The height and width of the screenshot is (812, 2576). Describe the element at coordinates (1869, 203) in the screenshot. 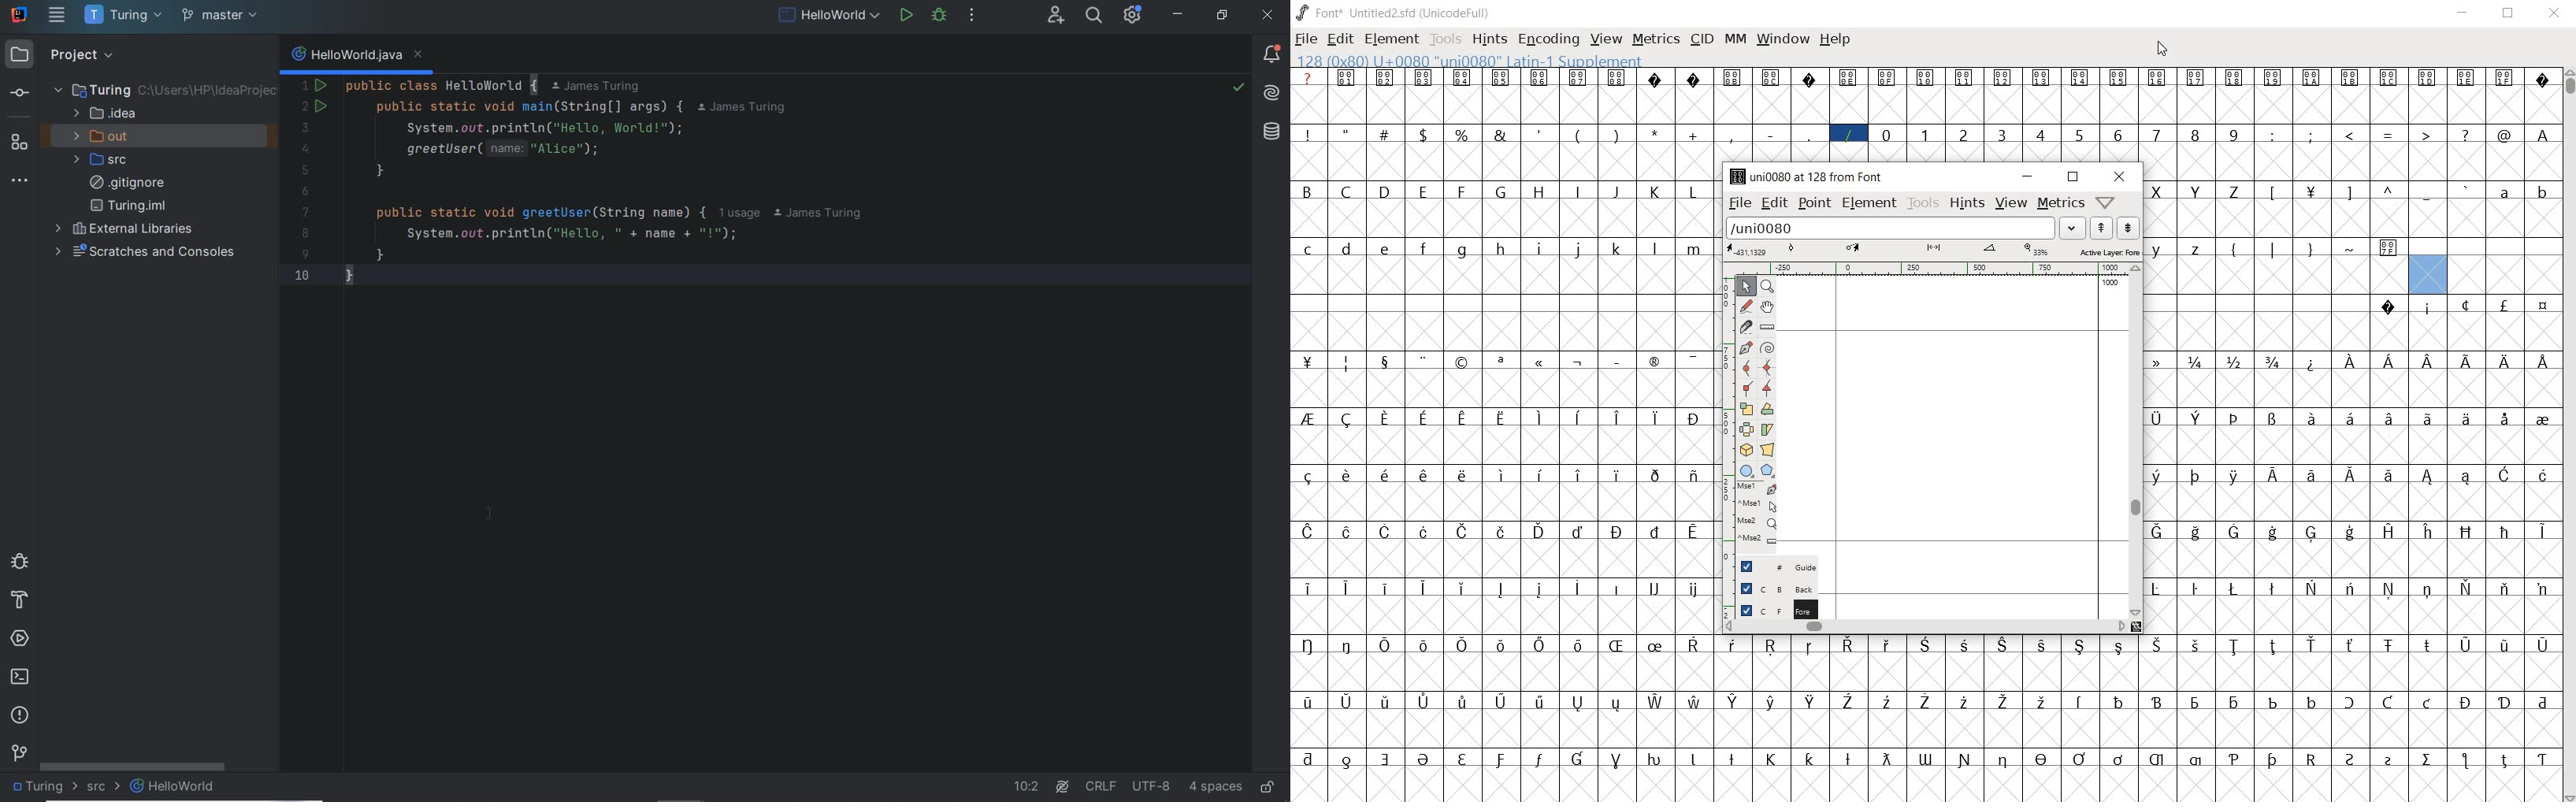

I see `element` at that location.